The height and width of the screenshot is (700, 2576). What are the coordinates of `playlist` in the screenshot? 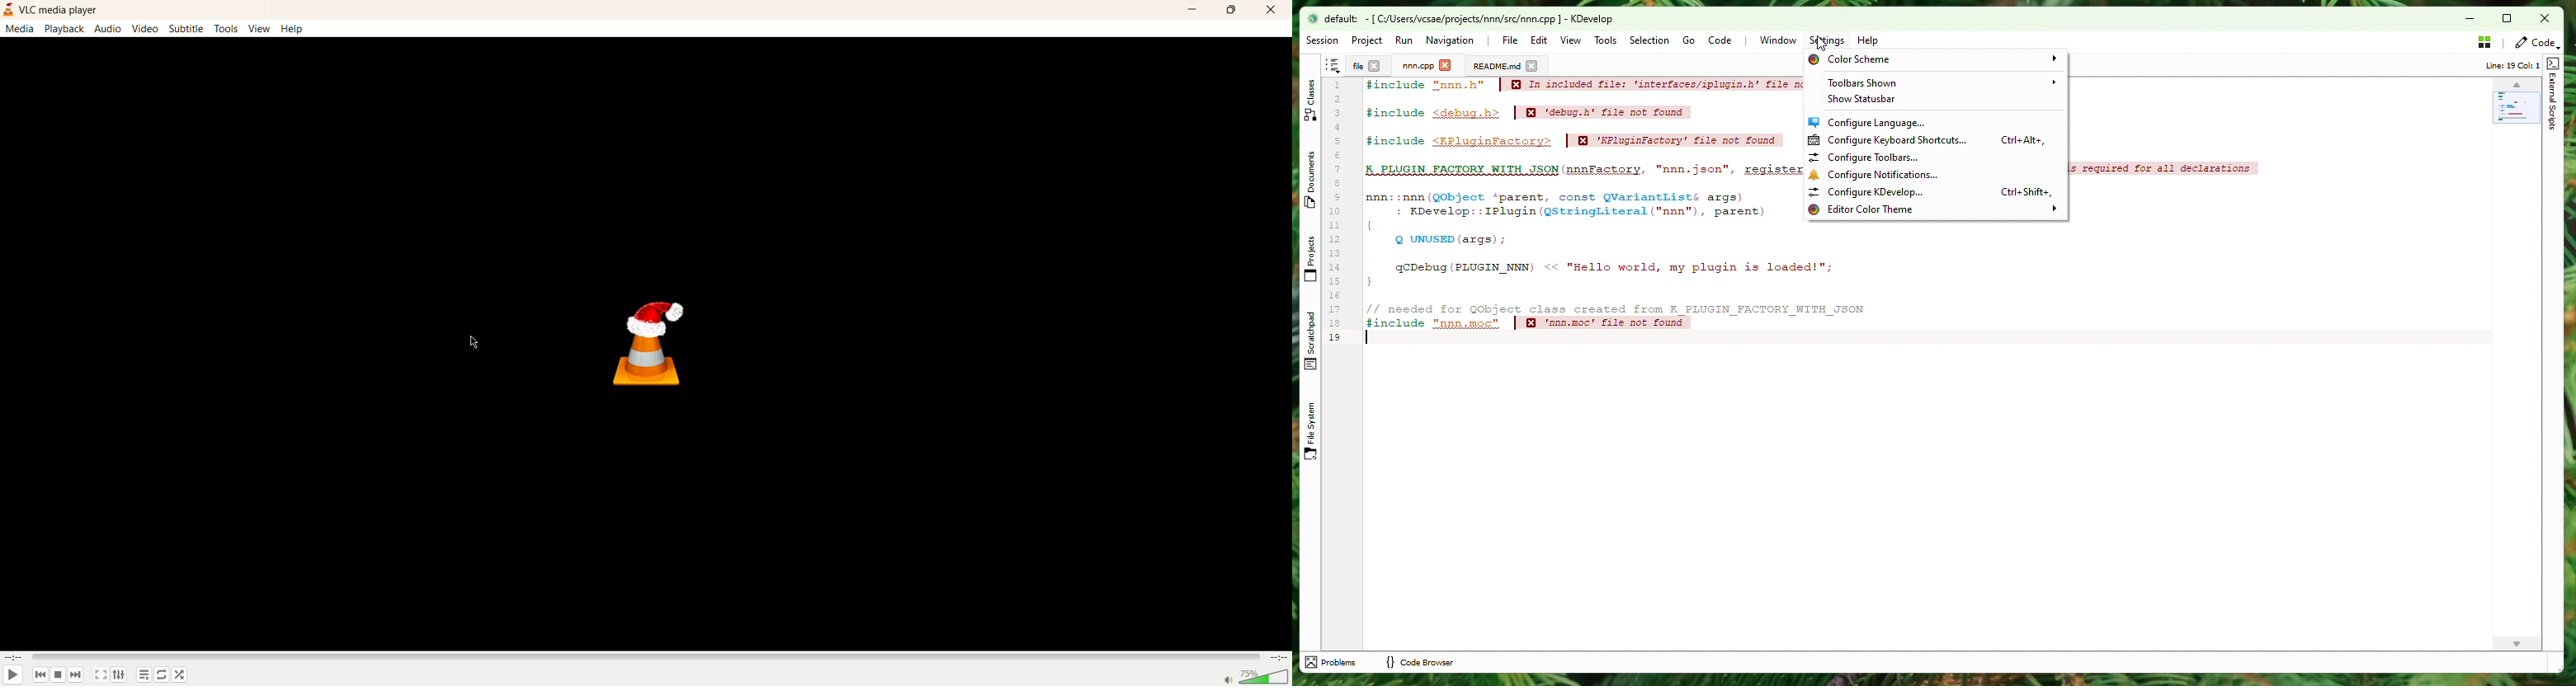 It's located at (143, 675).